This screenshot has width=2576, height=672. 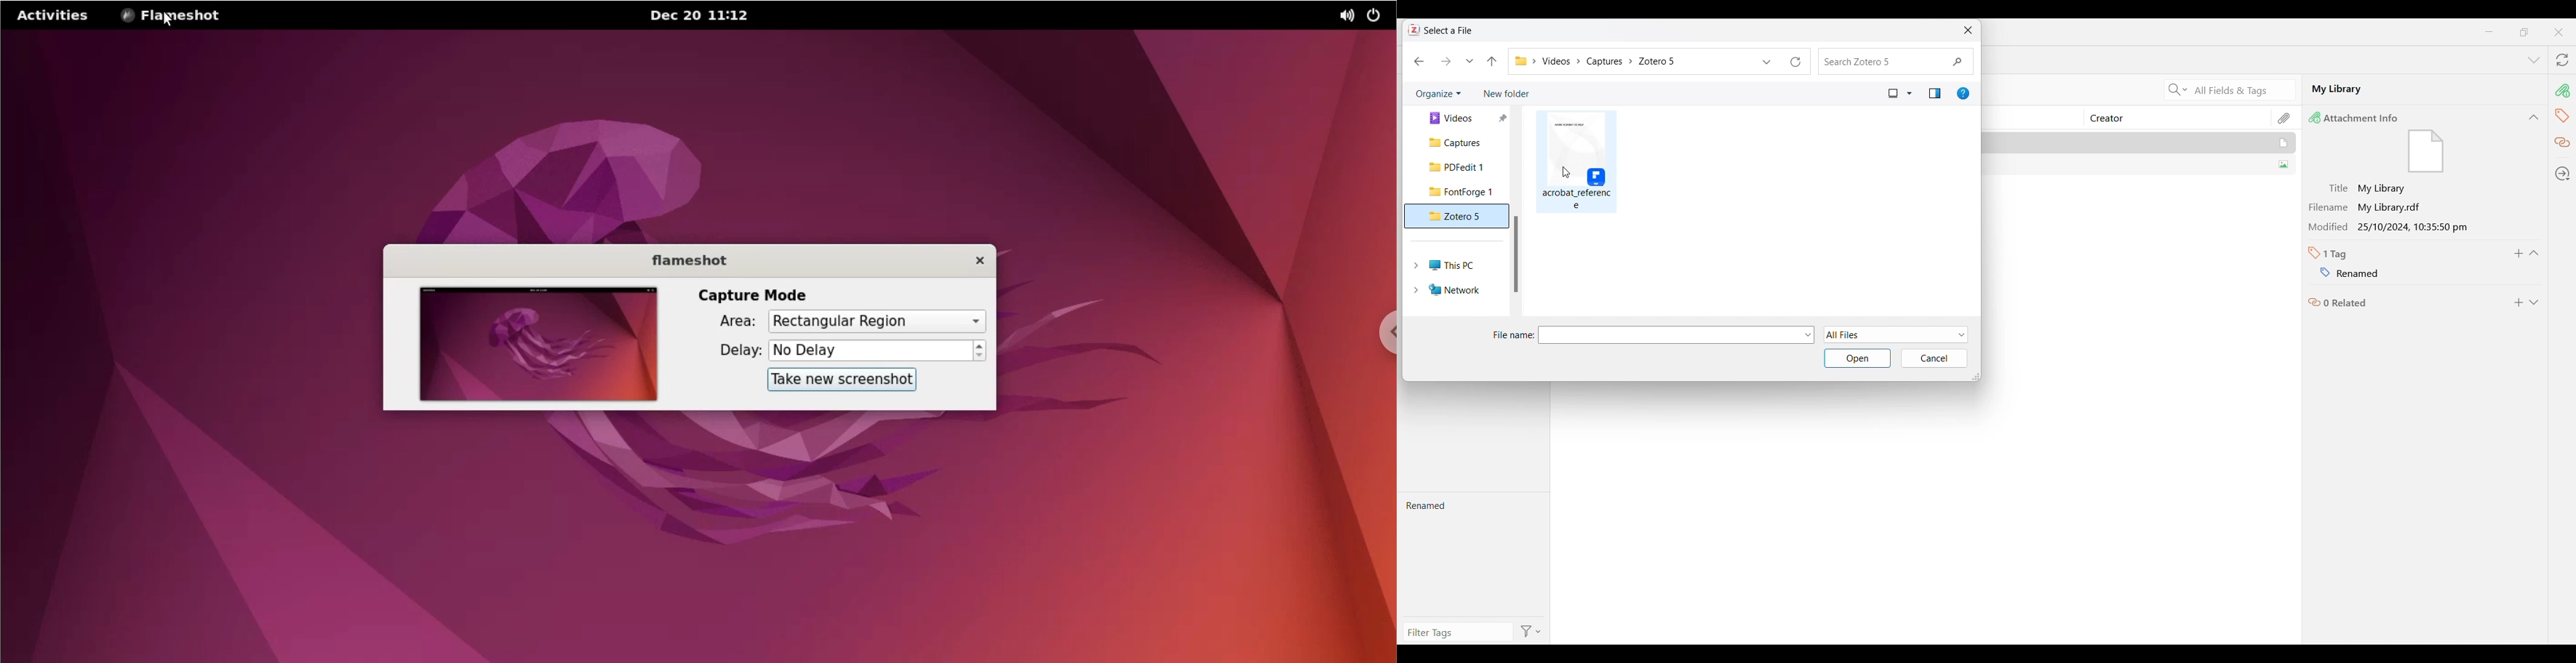 I want to click on All Fields & Tags, so click(x=2244, y=90).